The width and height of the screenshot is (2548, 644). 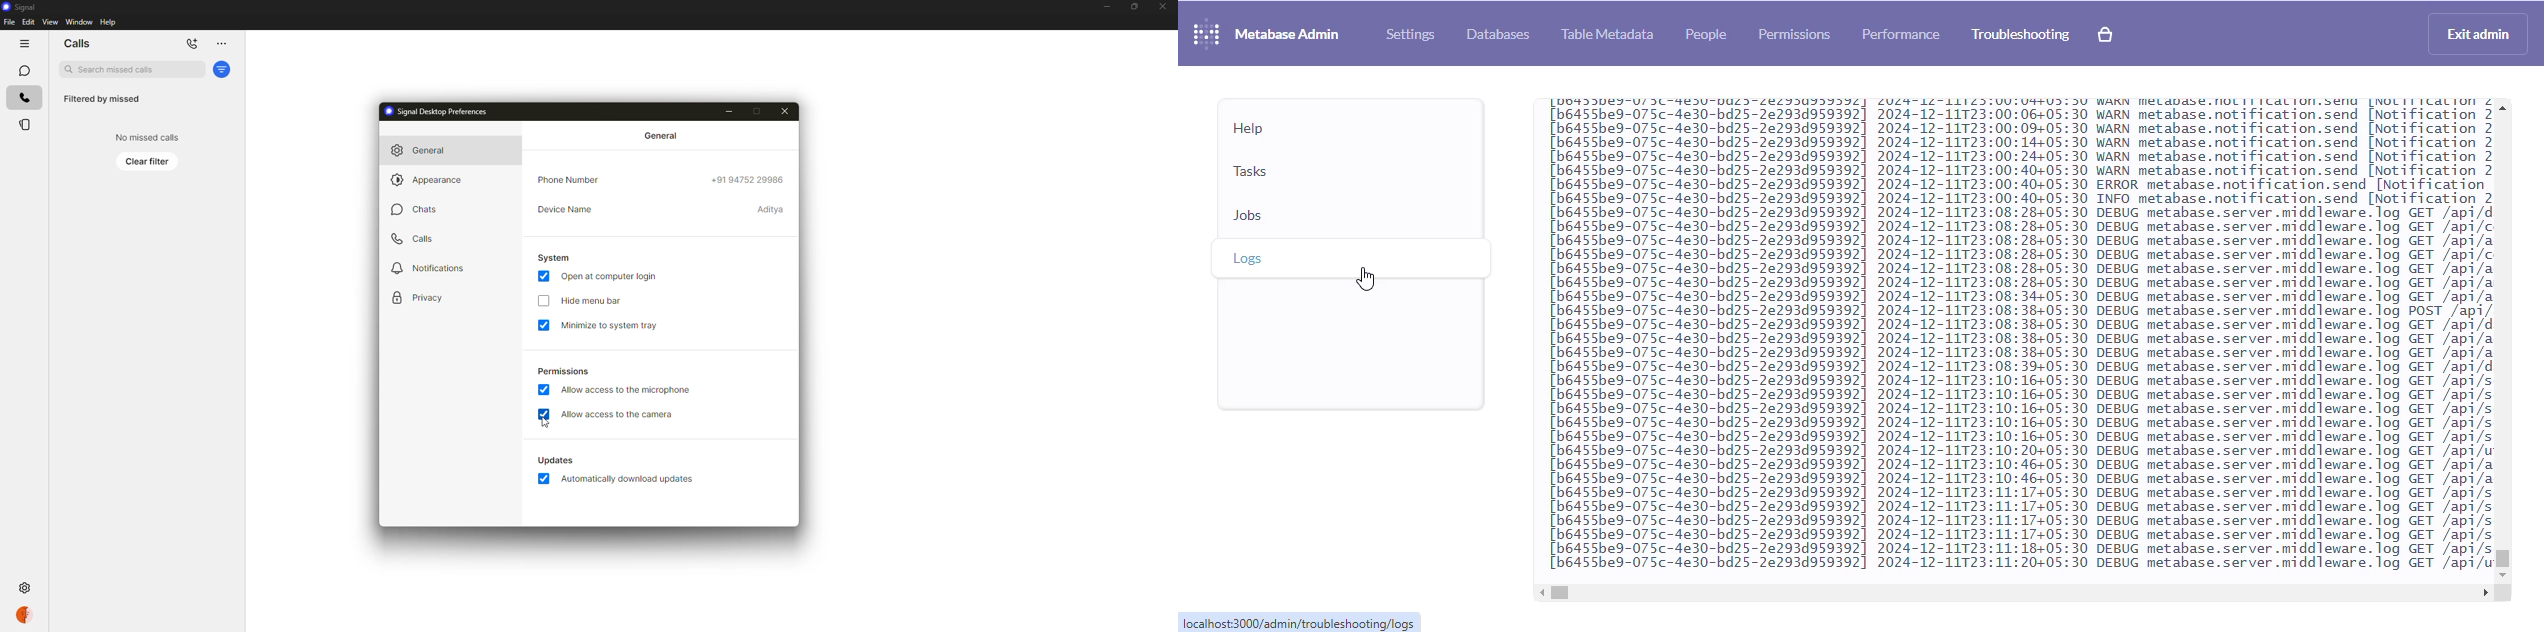 I want to click on permissions, so click(x=1795, y=35).